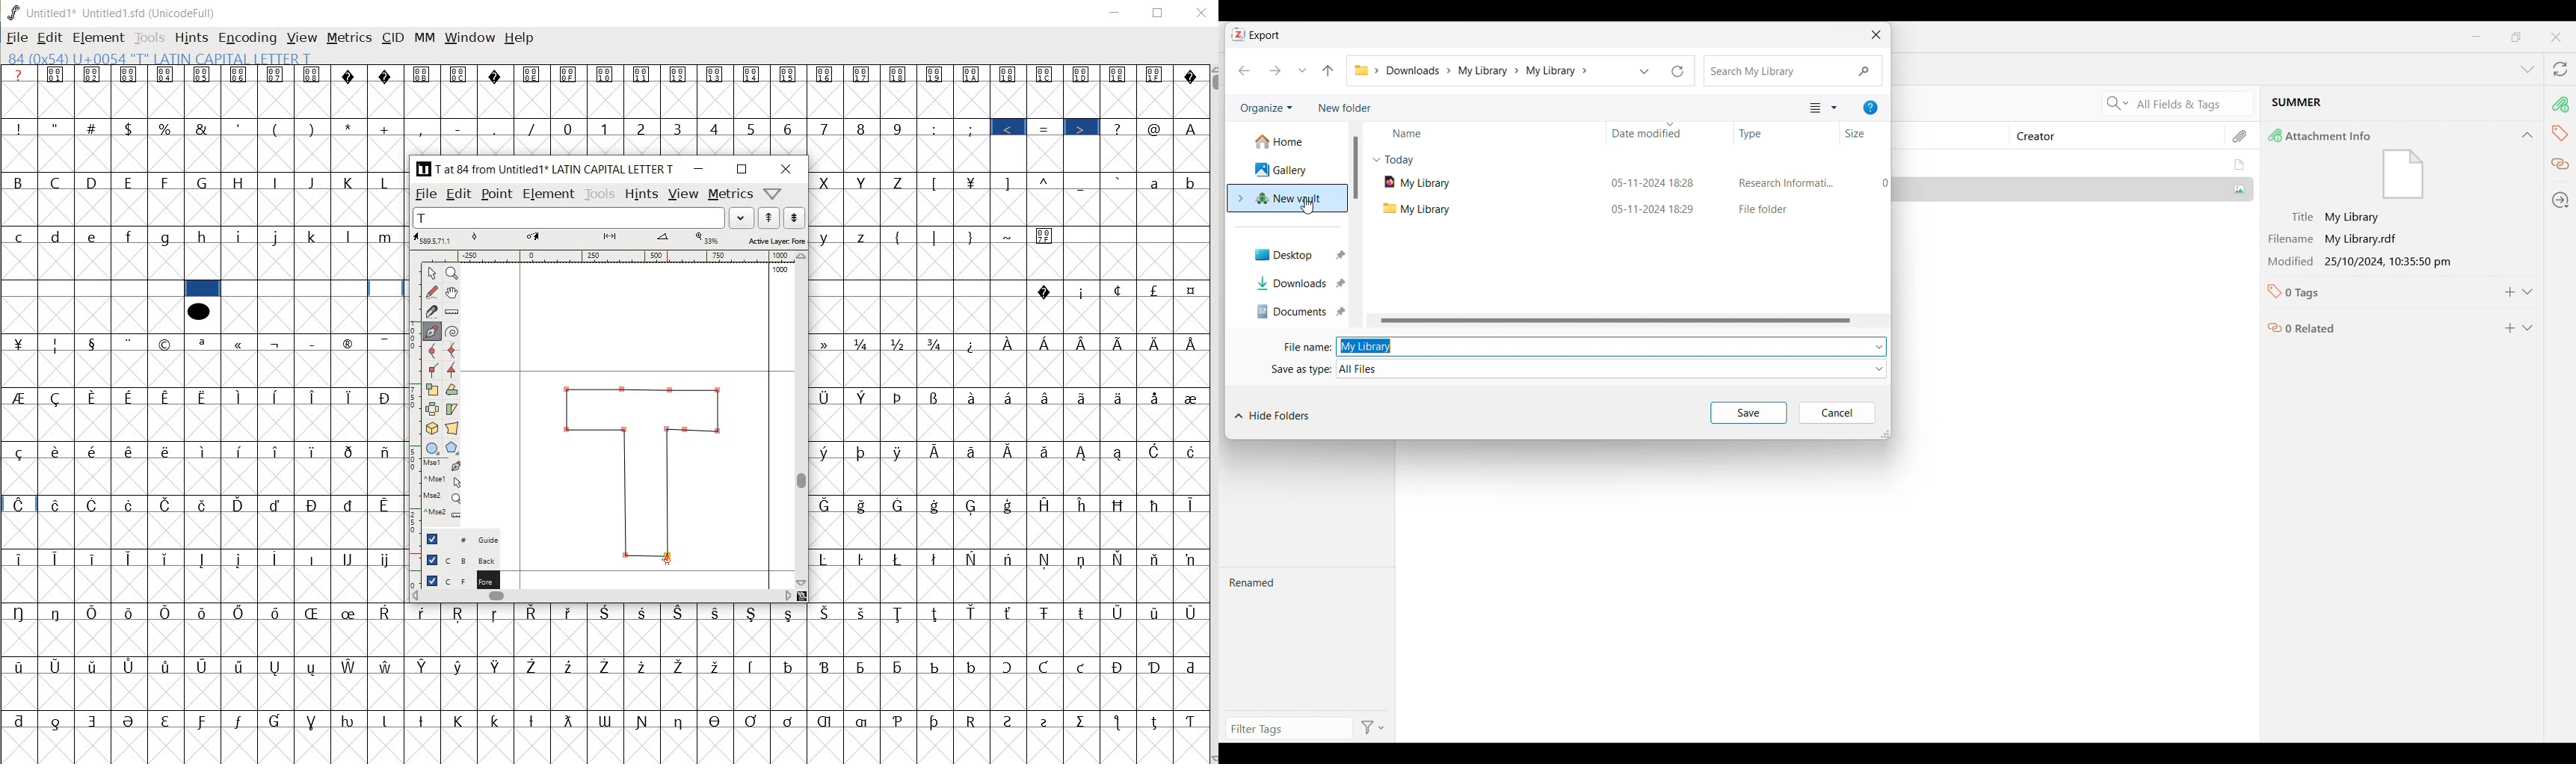  I want to click on Symbol, so click(1047, 345).